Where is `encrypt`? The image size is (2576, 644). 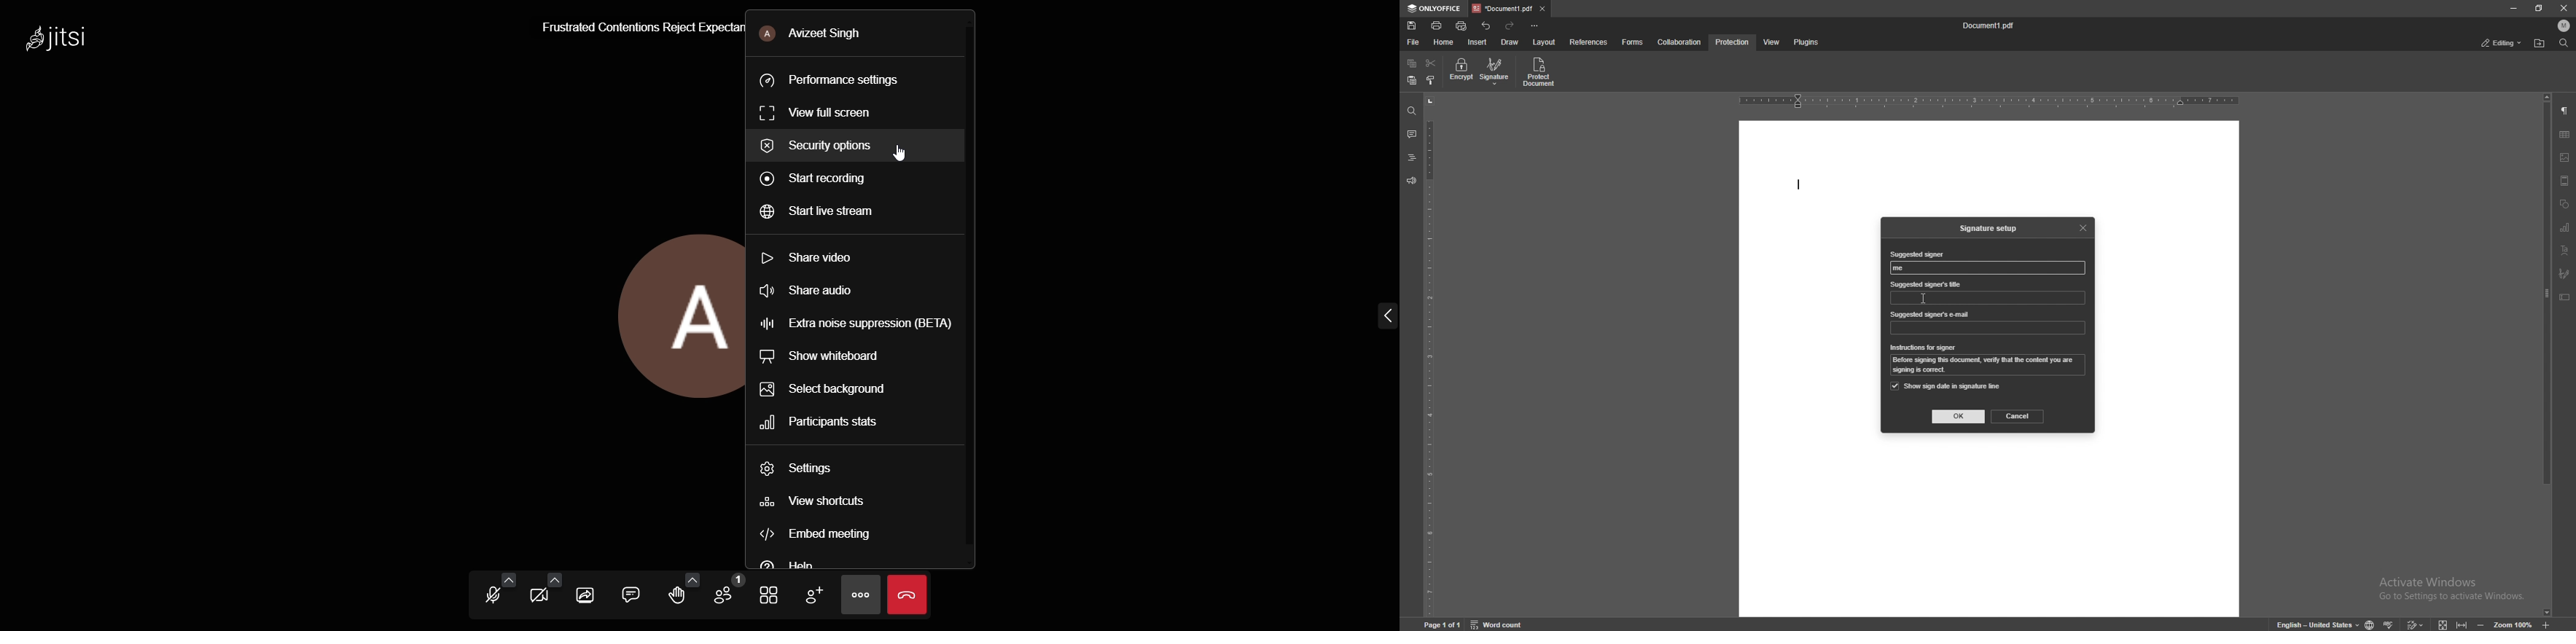 encrypt is located at coordinates (1461, 70).